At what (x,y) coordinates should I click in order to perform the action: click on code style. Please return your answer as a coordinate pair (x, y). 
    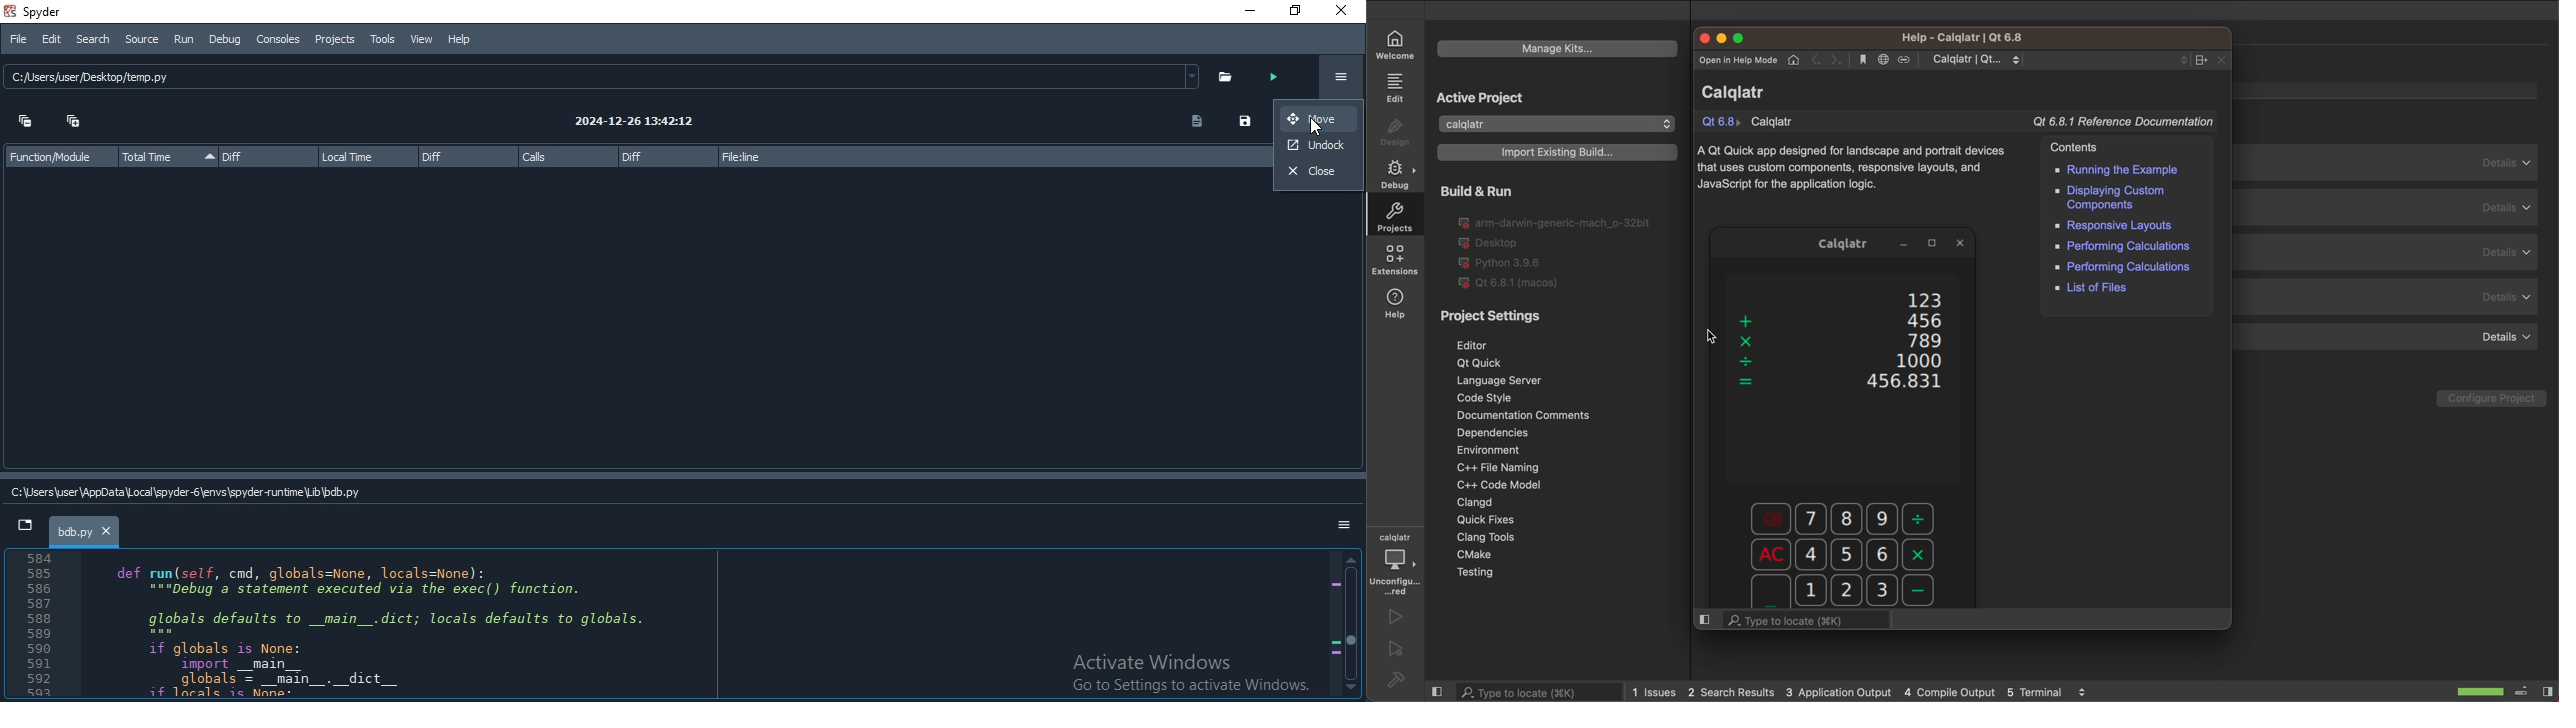
    Looking at the image, I should click on (1494, 399).